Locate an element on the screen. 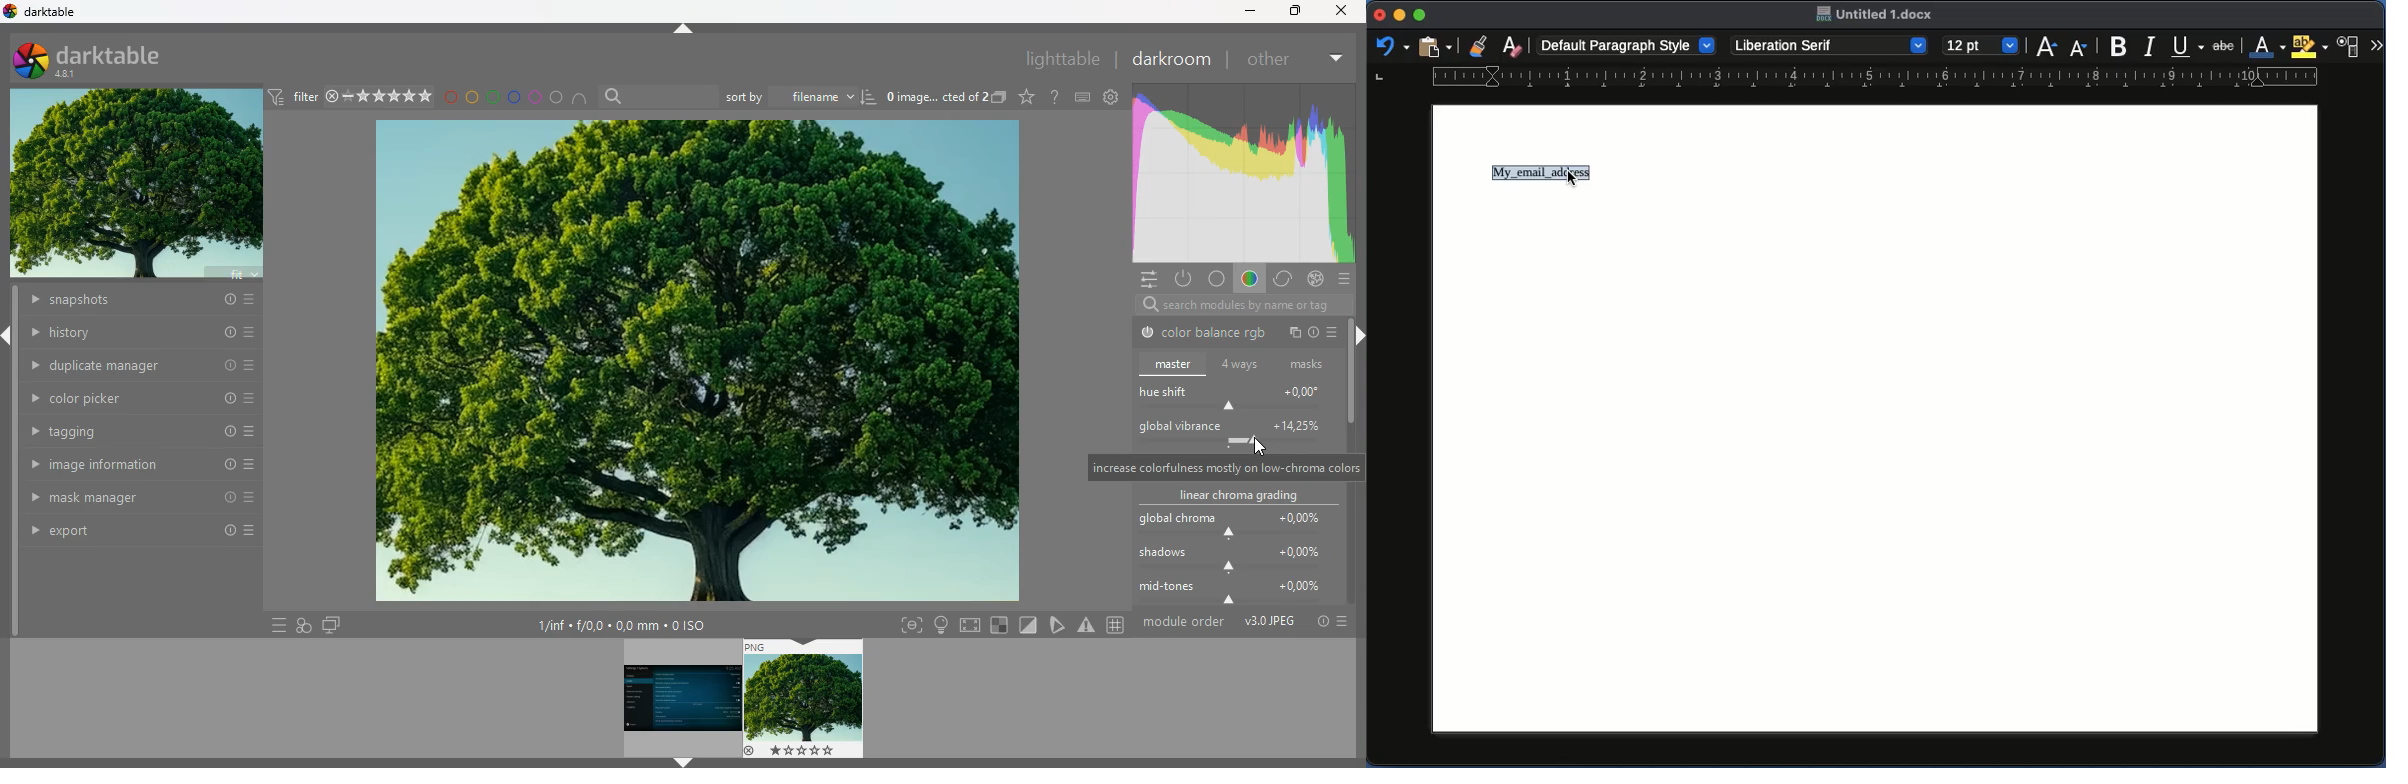 This screenshot has width=2408, height=784. blue is located at coordinates (514, 97).